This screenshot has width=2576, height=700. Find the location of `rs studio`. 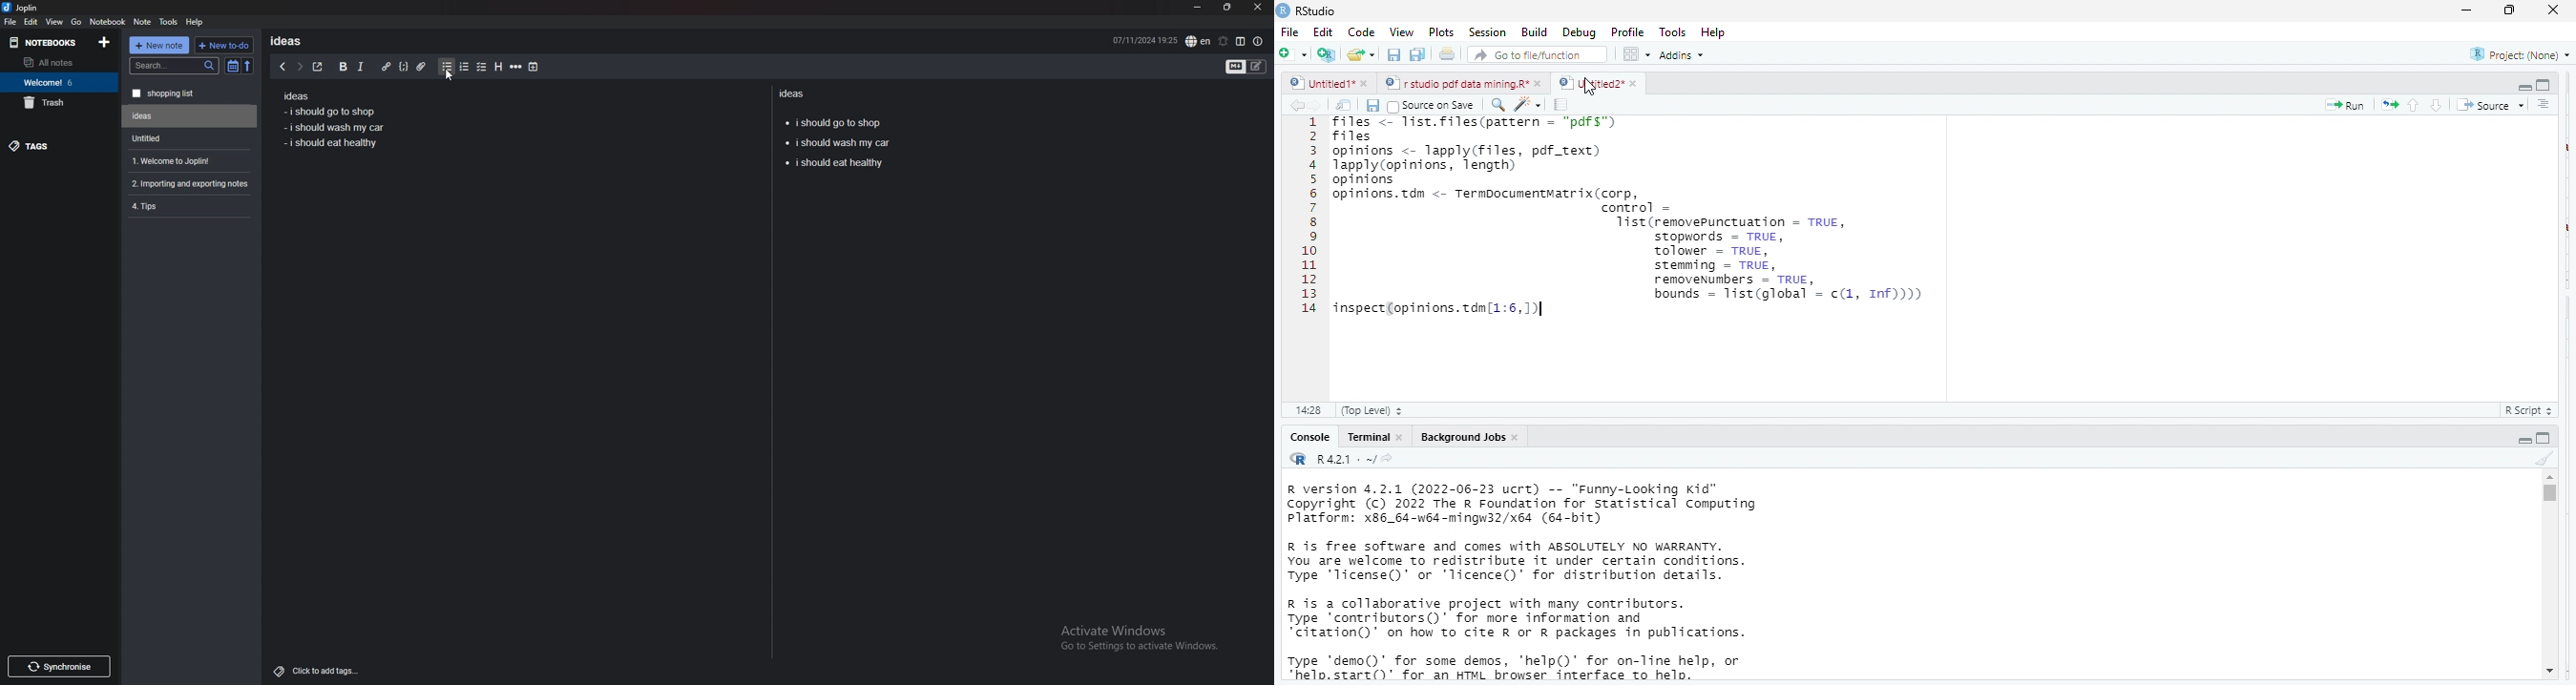

rs studio is located at coordinates (1299, 460).